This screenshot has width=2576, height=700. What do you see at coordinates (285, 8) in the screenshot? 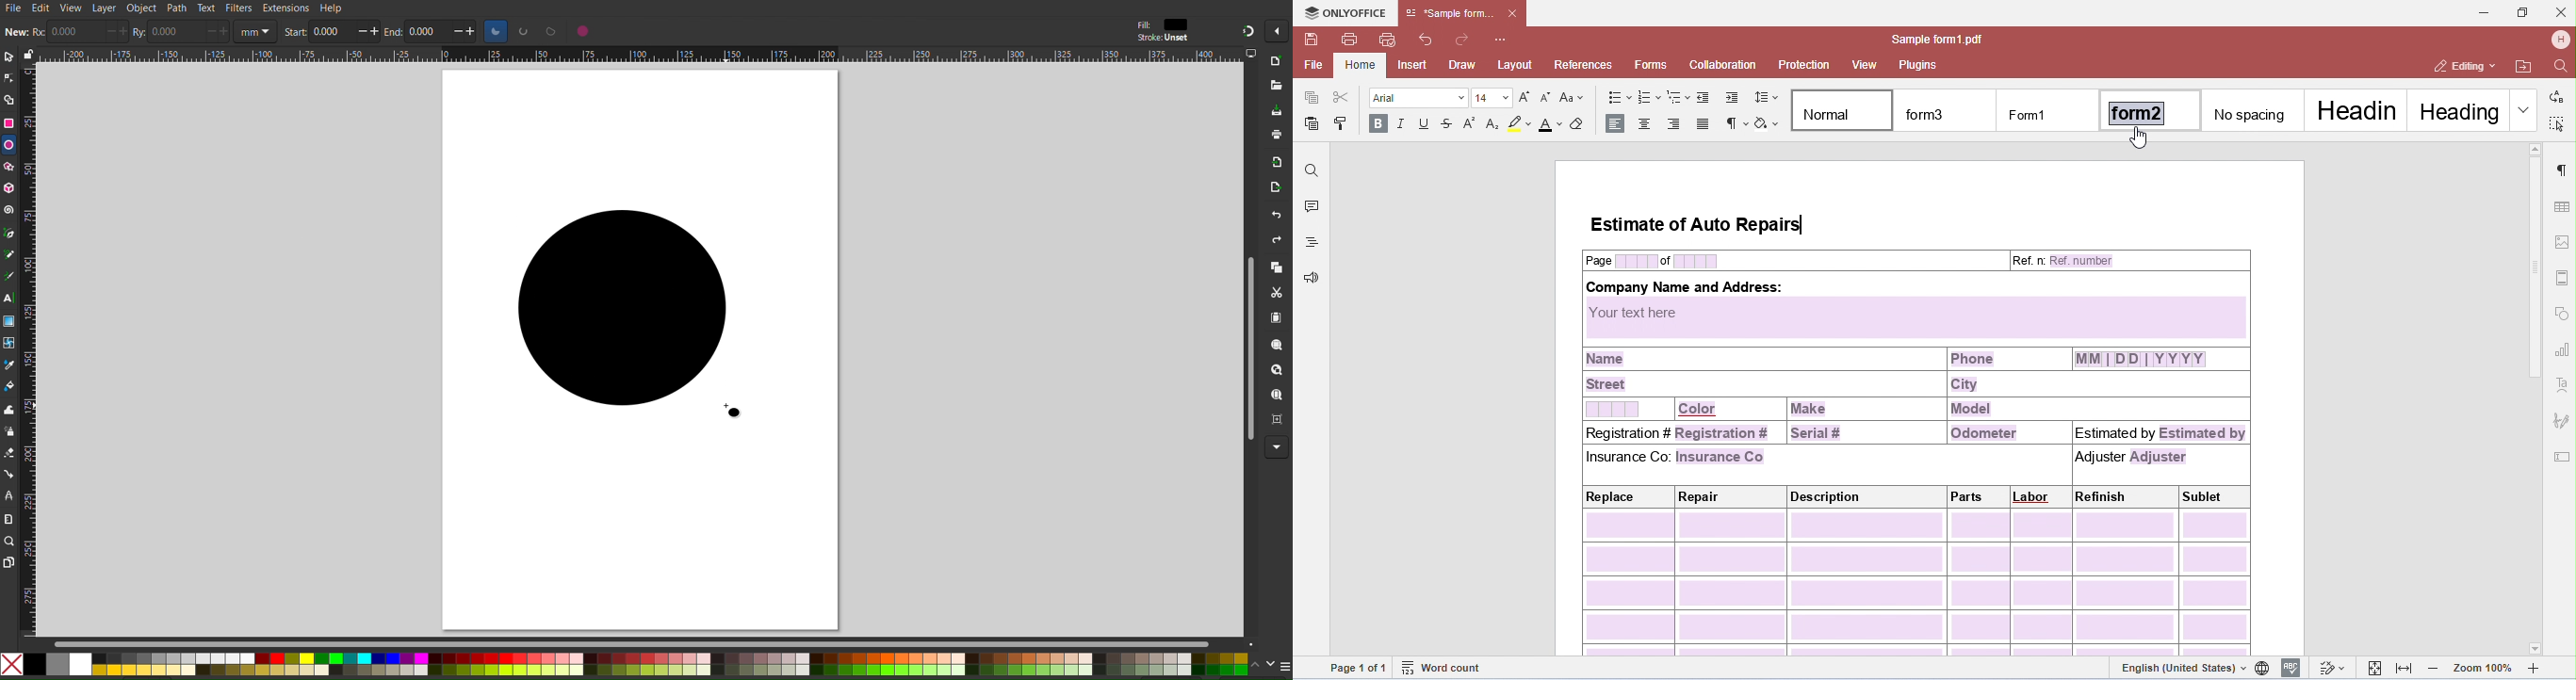
I see `Extensions` at bounding box center [285, 8].